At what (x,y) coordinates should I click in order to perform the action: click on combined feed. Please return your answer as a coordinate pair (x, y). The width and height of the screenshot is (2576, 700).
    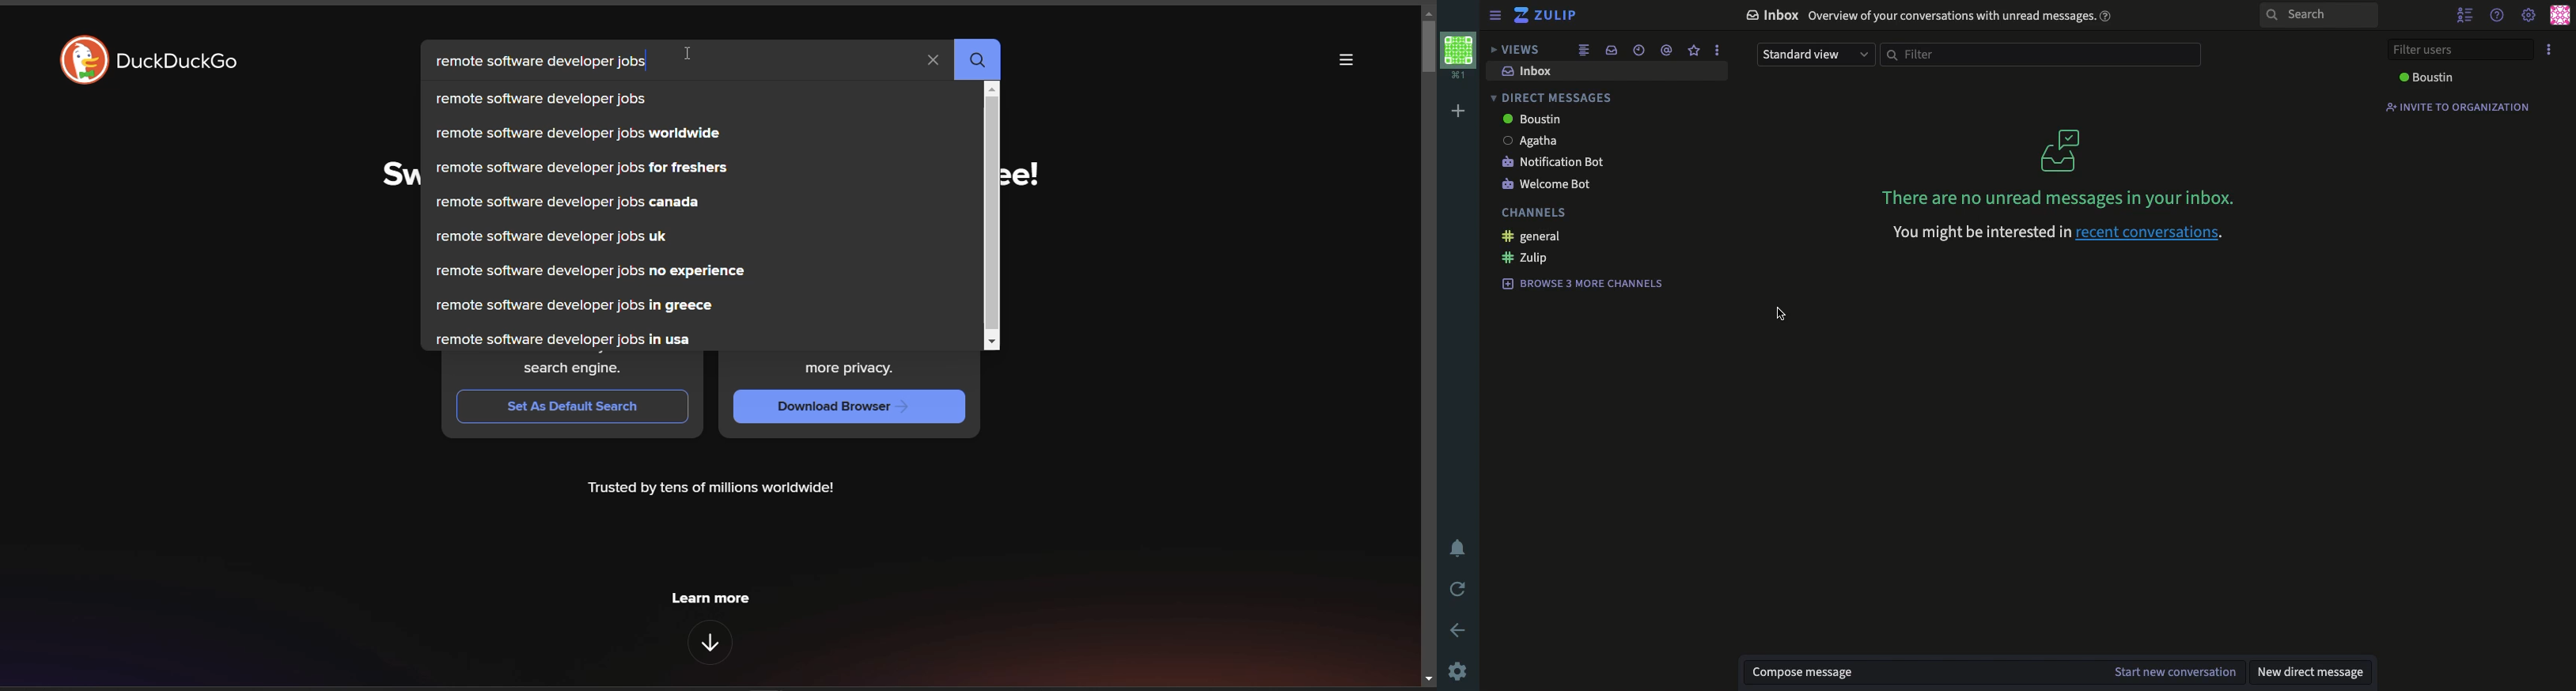
    Looking at the image, I should click on (1585, 50).